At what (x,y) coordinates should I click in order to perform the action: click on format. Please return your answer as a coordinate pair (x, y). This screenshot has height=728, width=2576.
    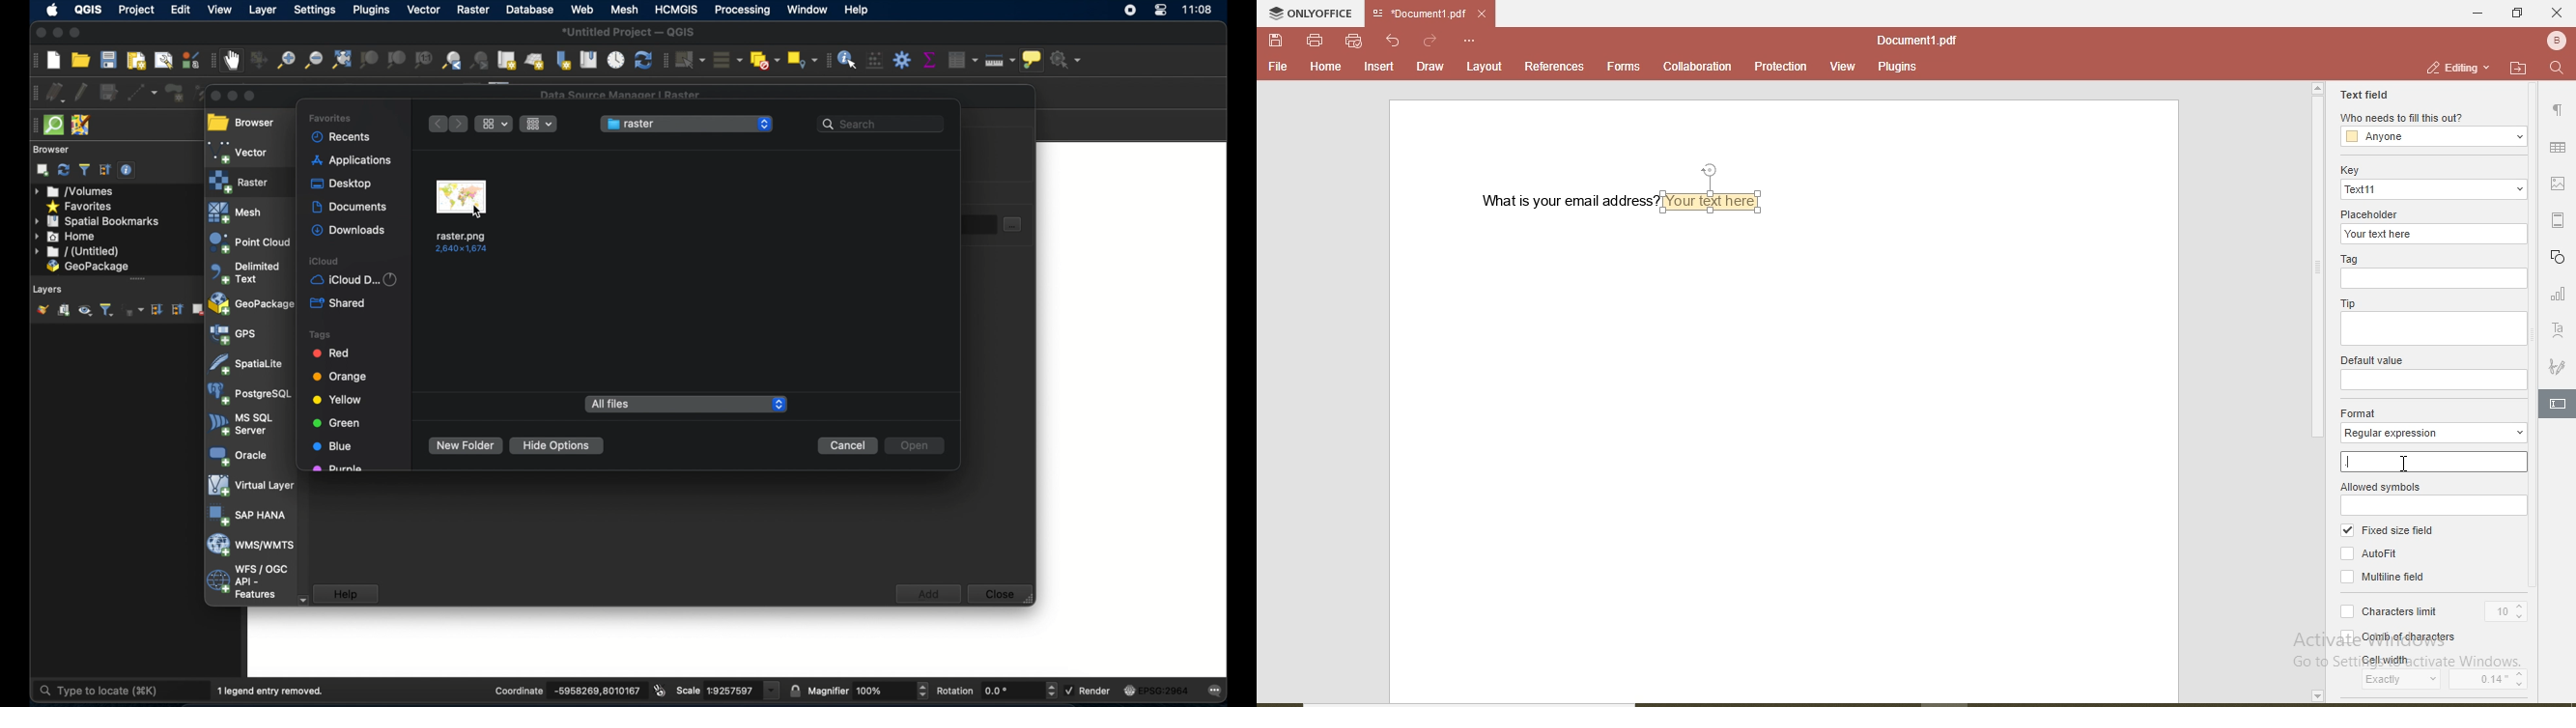
    Looking at the image, I should click on (2361, 411).